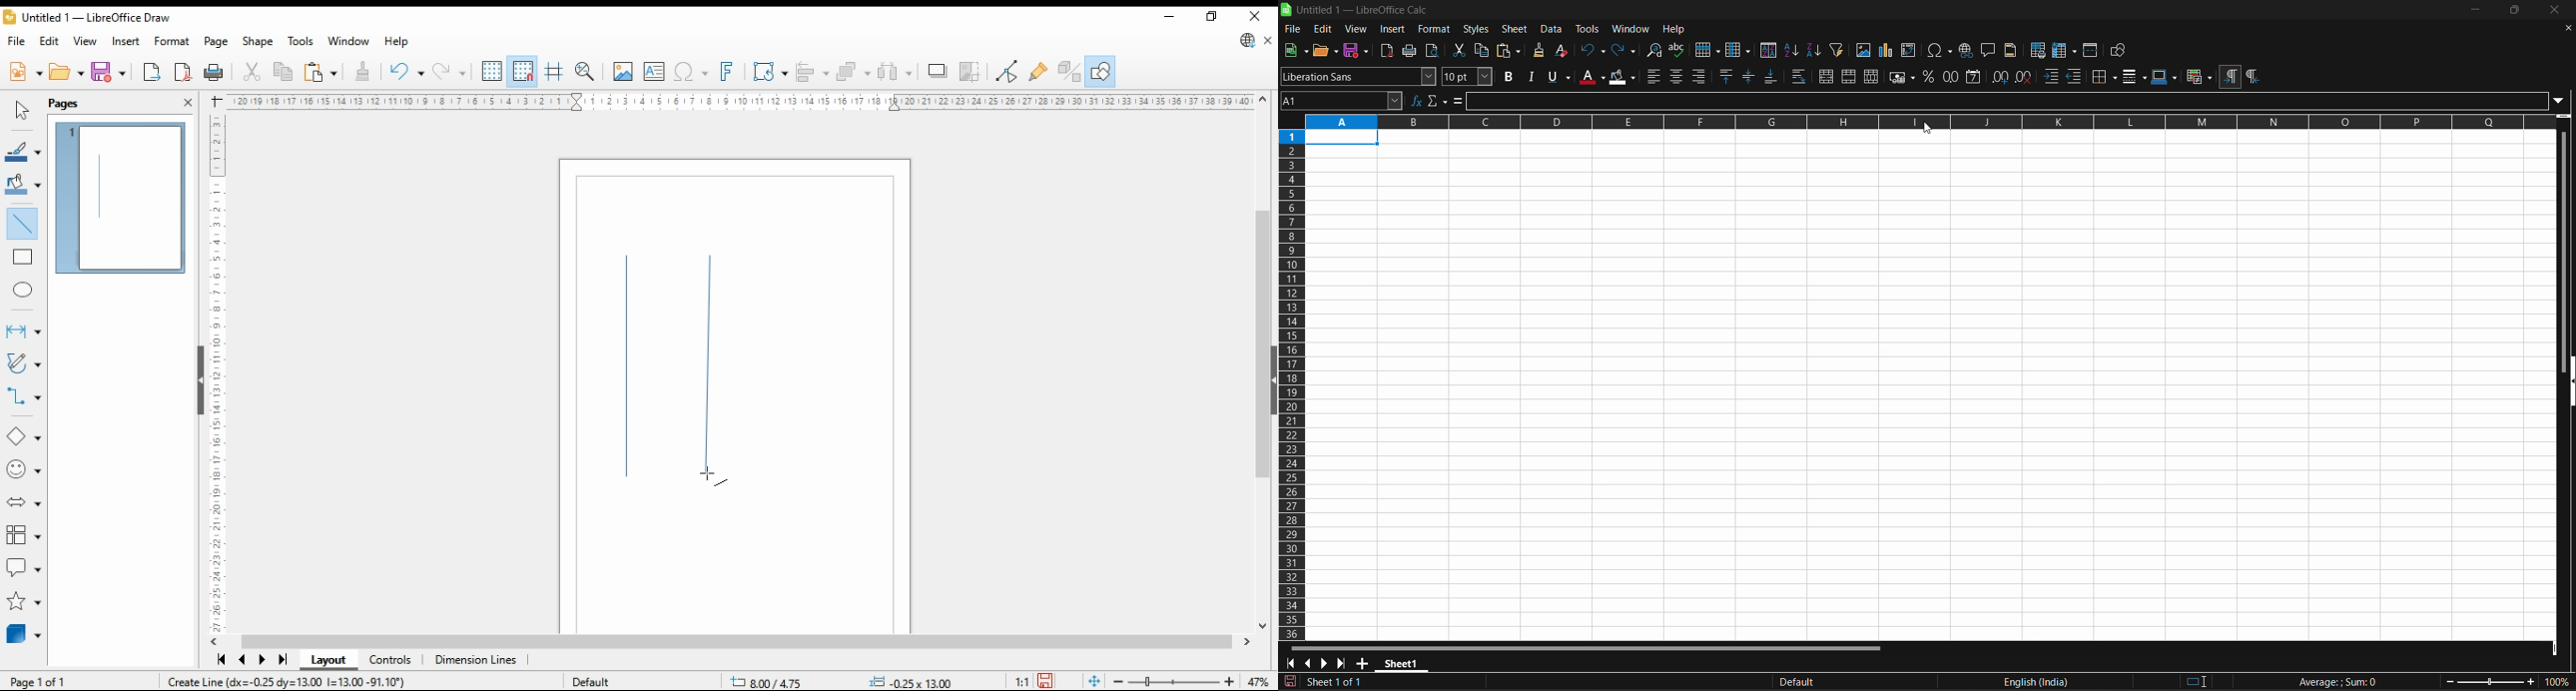 This screenshot has width=2576, height=700. What do you see at coordinates (1259, 681) in the screenshot?
I see `zoom factor` at bounding box center [1259, 681].